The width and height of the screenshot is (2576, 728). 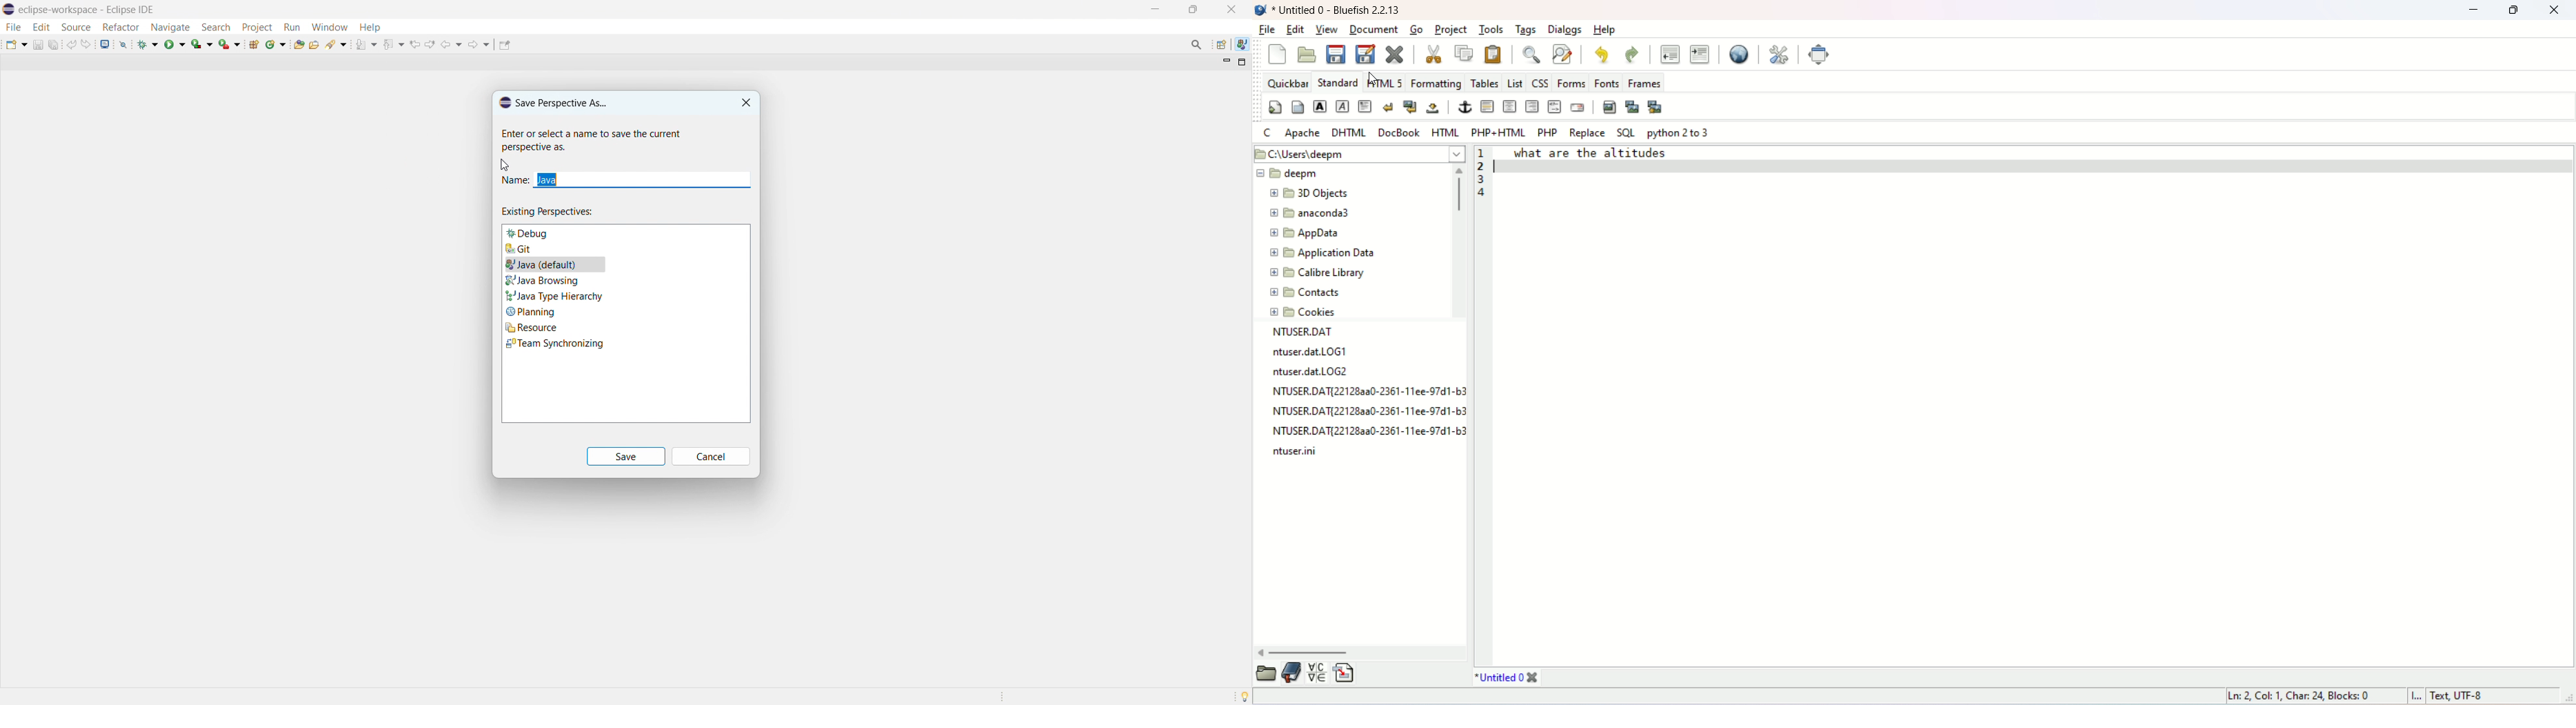 I want to click on Team synchronising, so click(x=625, y=343).